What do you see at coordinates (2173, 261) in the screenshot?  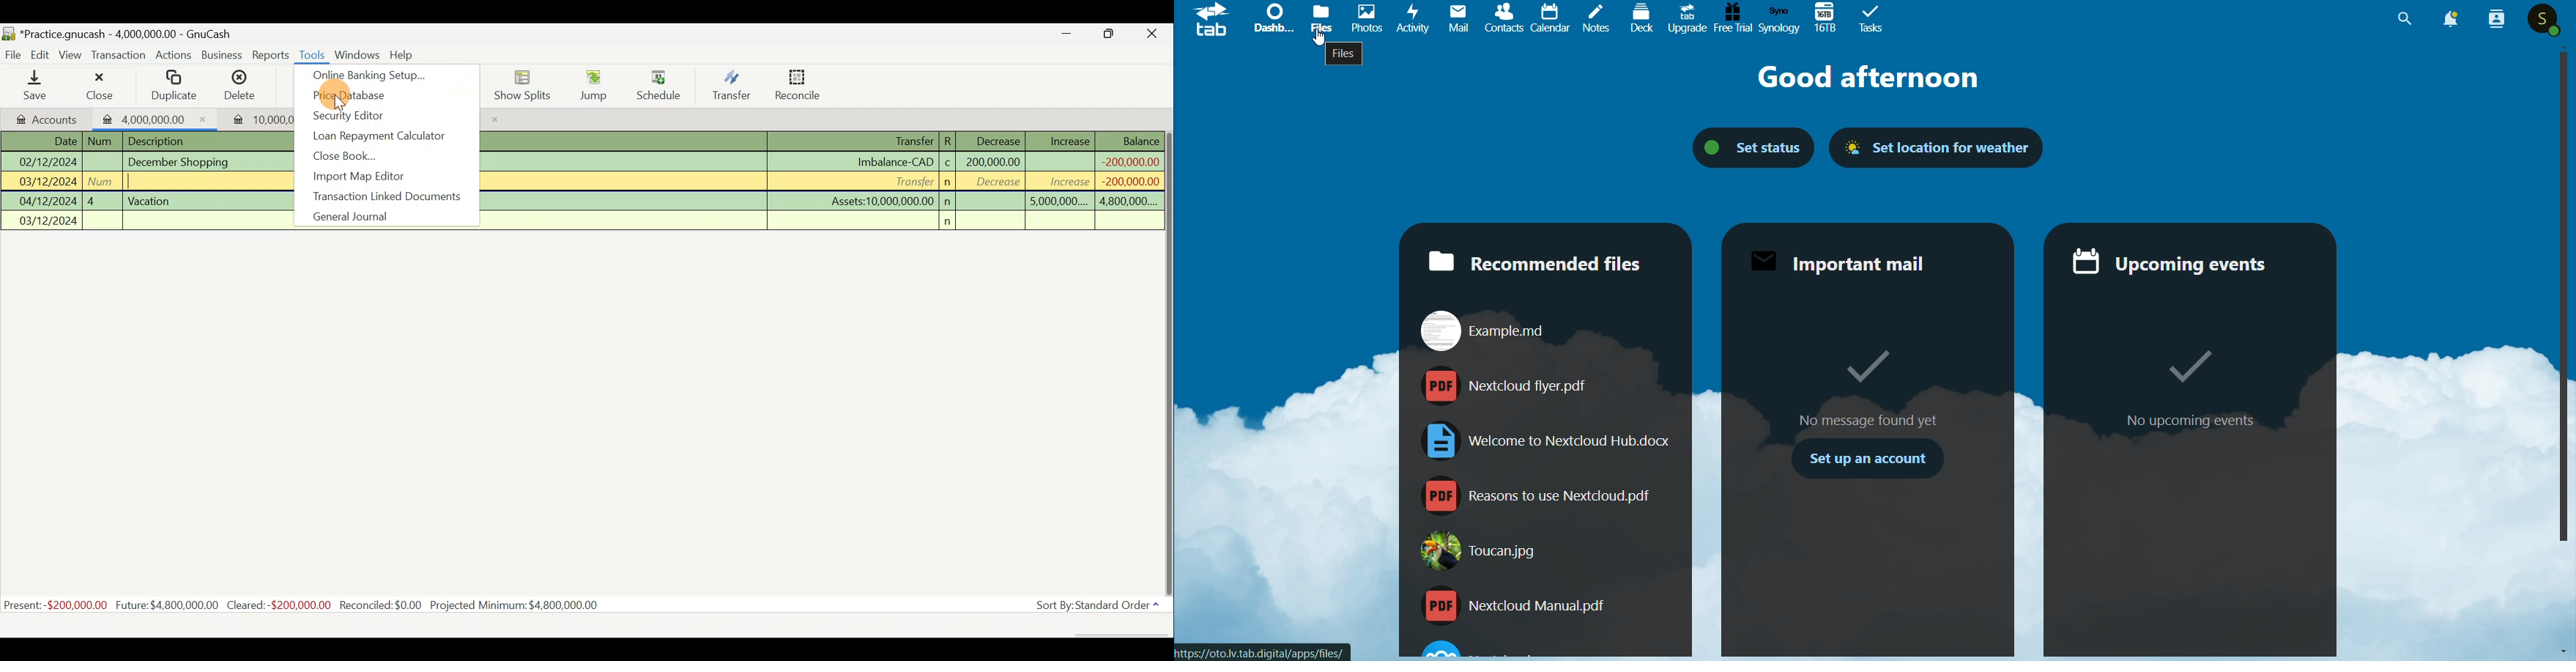 I see `Ucoming Events` at bounding box center [2173, 261].